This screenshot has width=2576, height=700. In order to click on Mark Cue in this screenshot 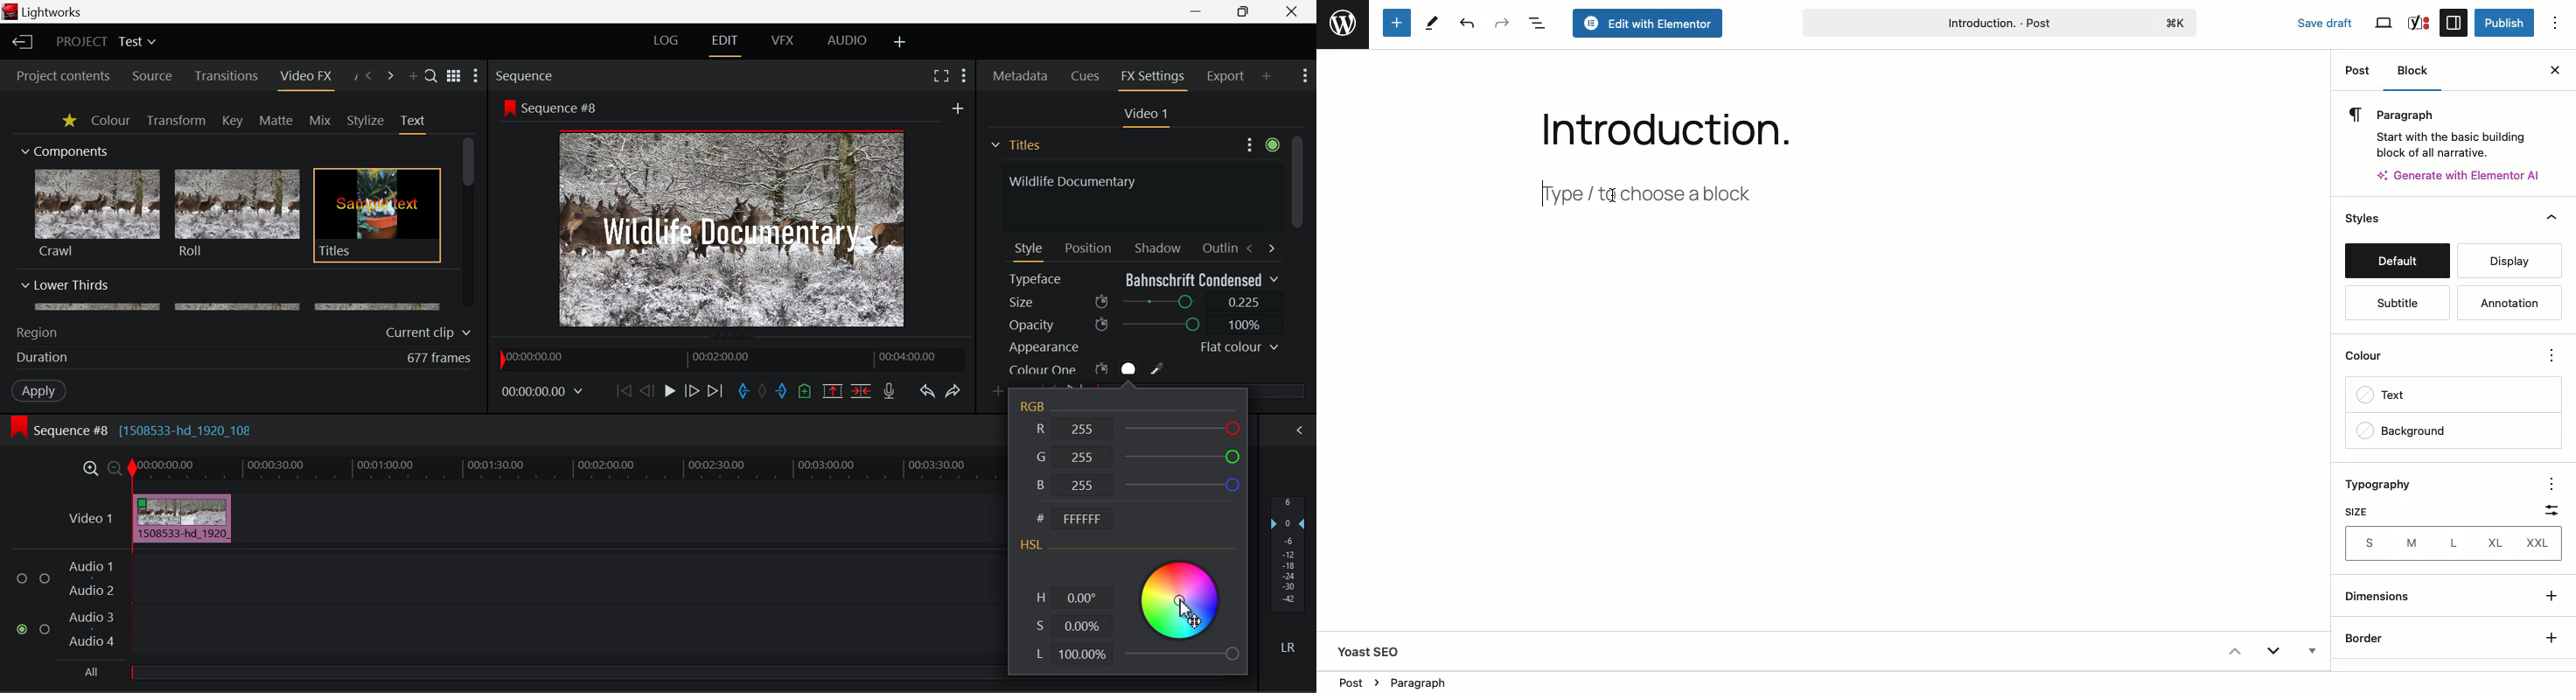, I will do `click(807, 392)`.